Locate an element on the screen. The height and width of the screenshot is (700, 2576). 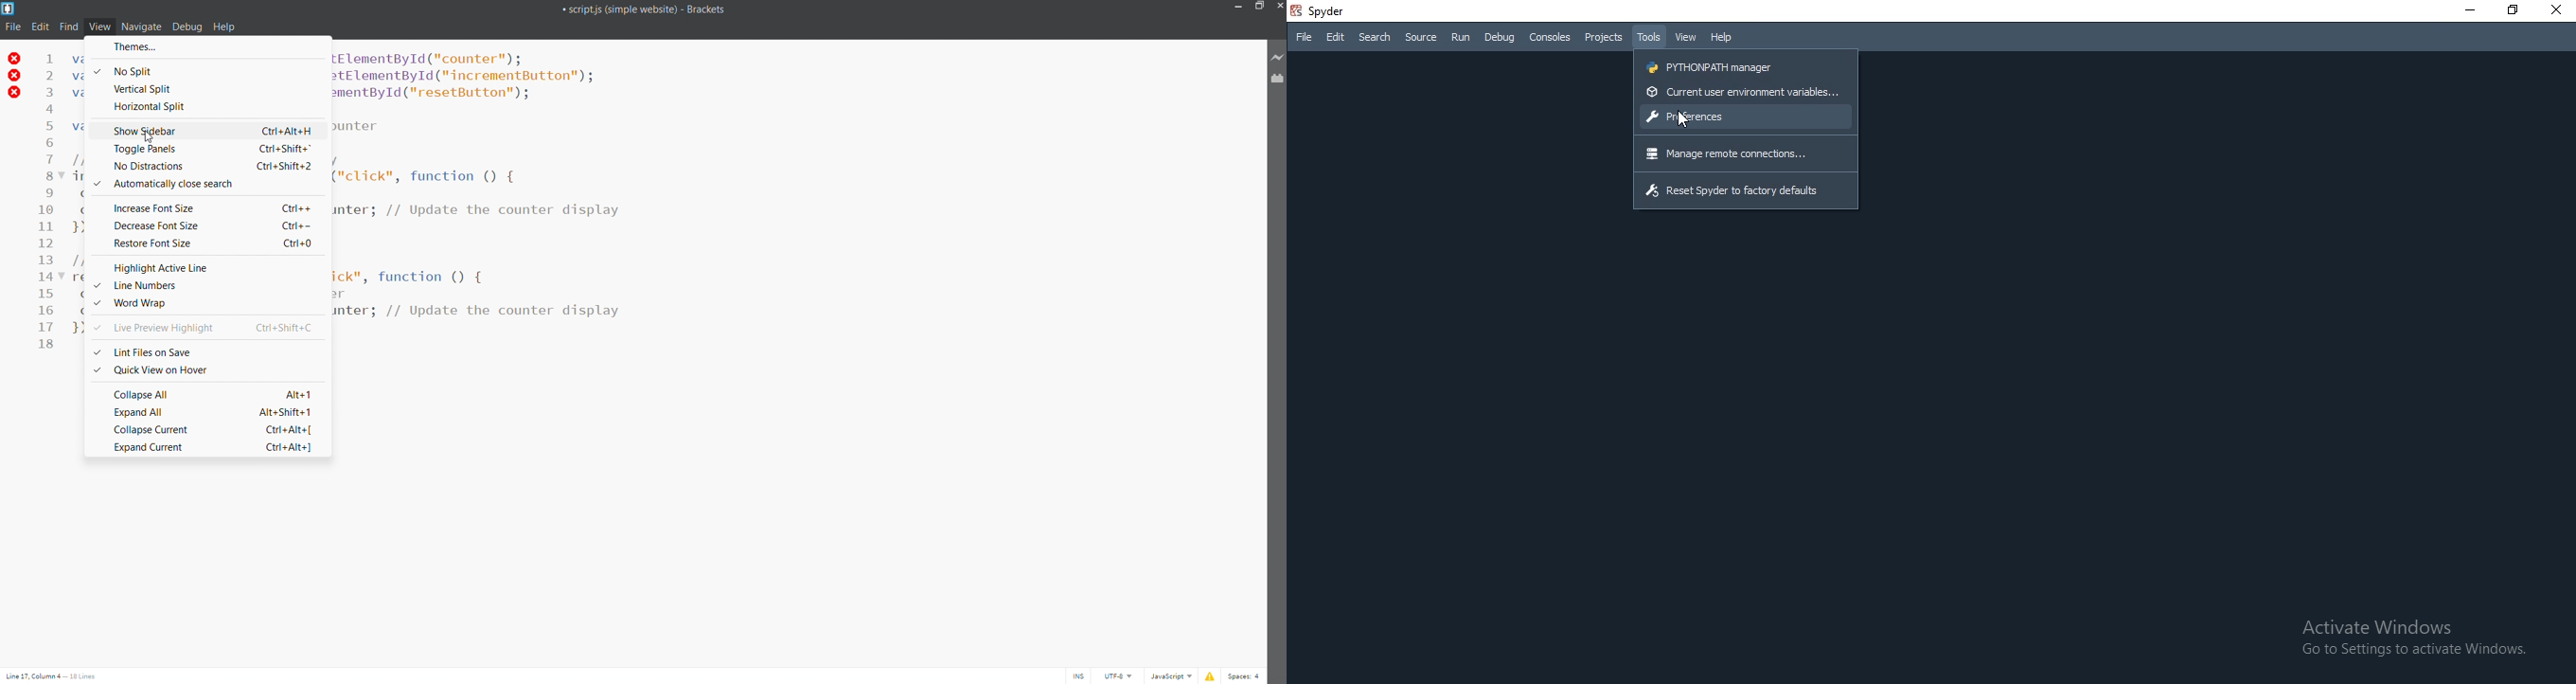
encoding is located at coordinates (1114, 675).